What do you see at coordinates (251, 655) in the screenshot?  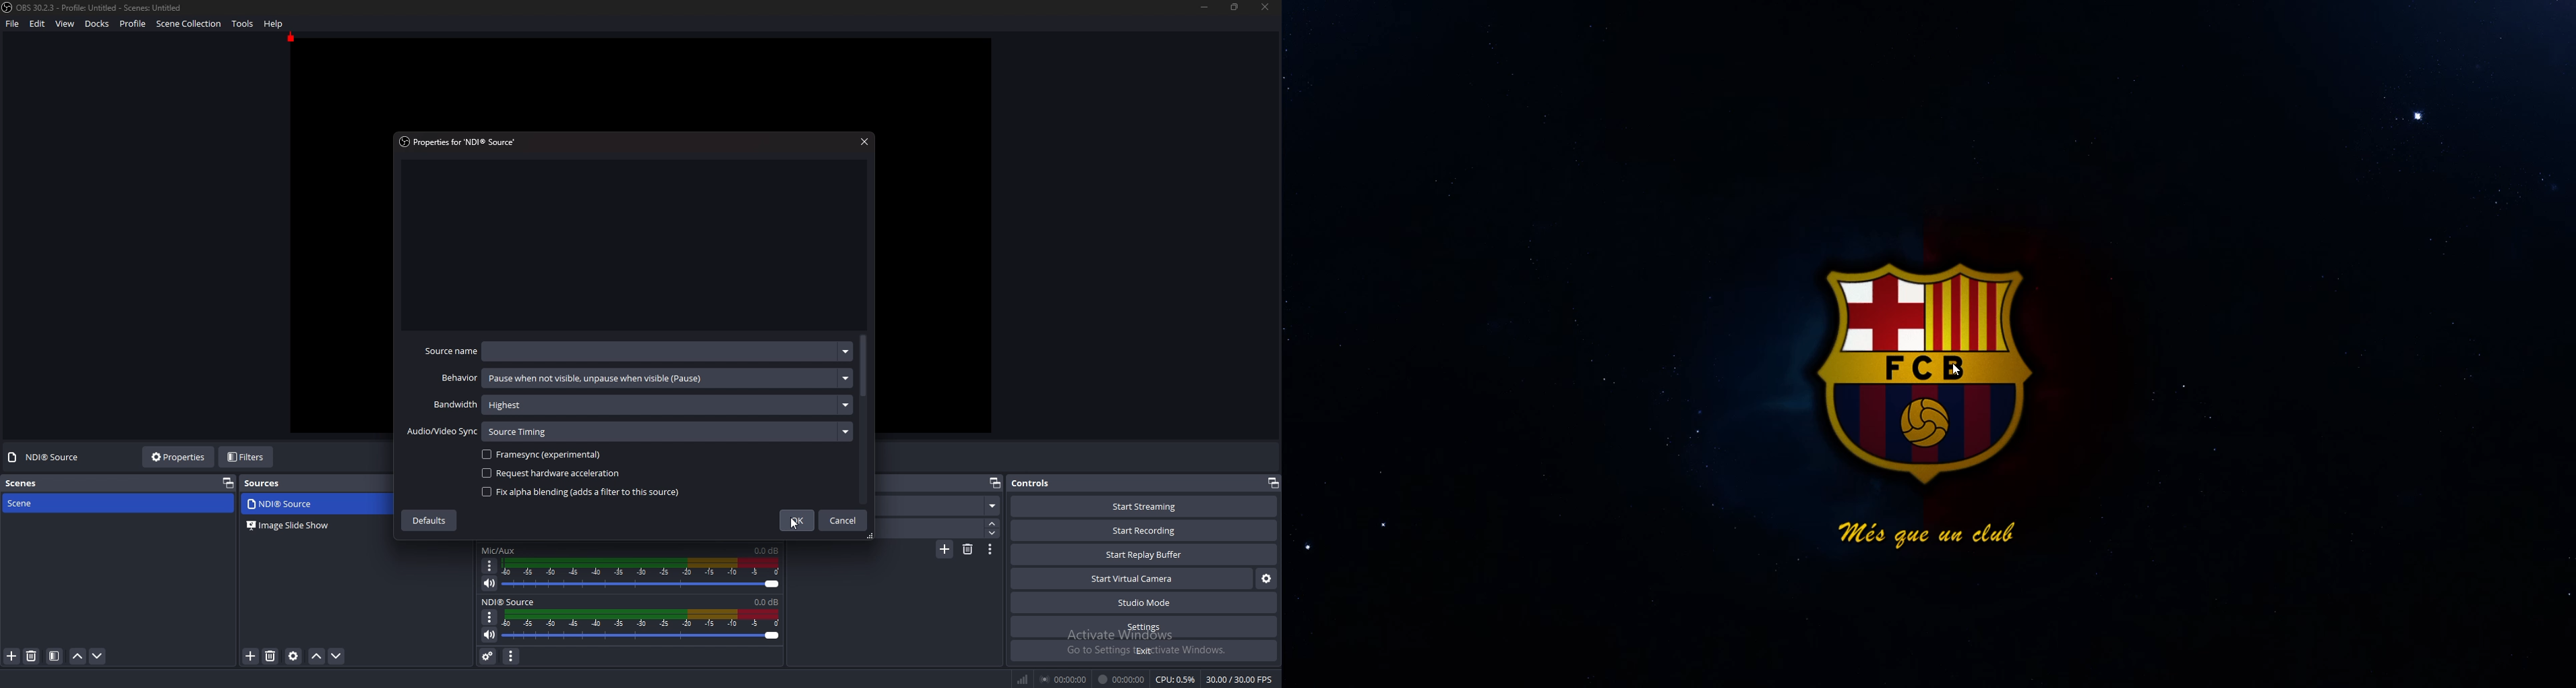 I see `add source` at bounding box center [251, 655].